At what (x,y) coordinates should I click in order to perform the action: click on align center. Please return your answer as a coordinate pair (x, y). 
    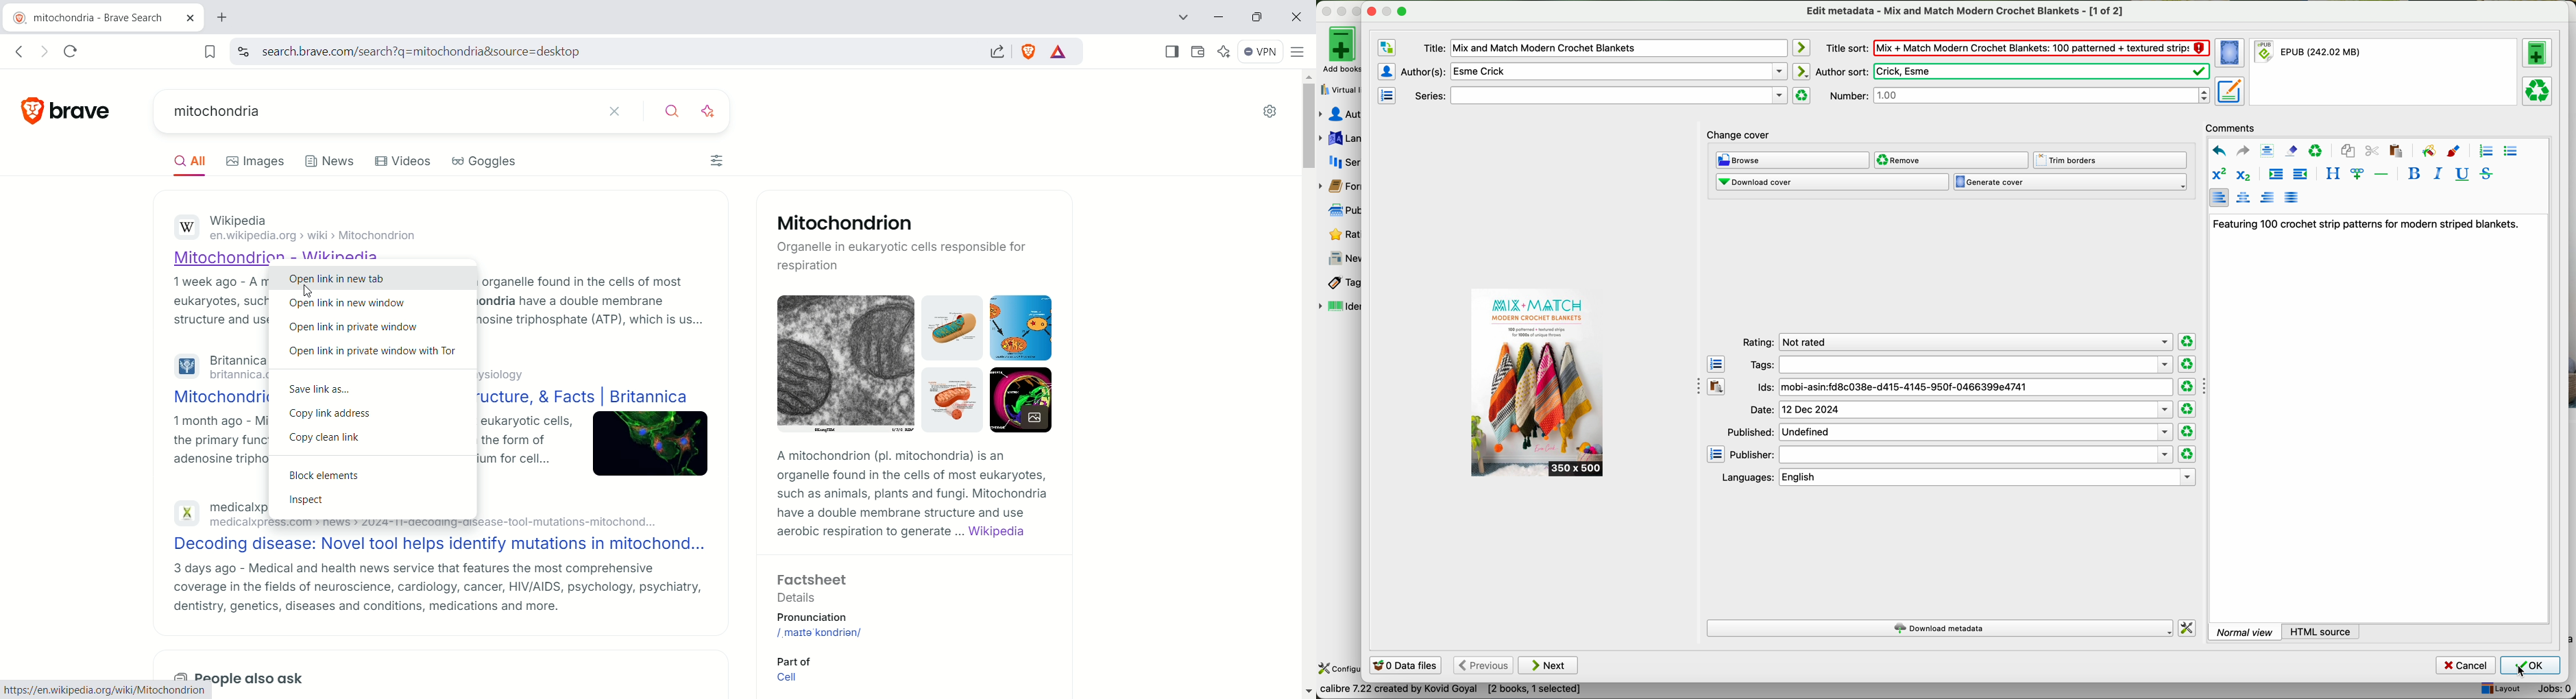
    Looking at the image, I should click on (2245, 198).